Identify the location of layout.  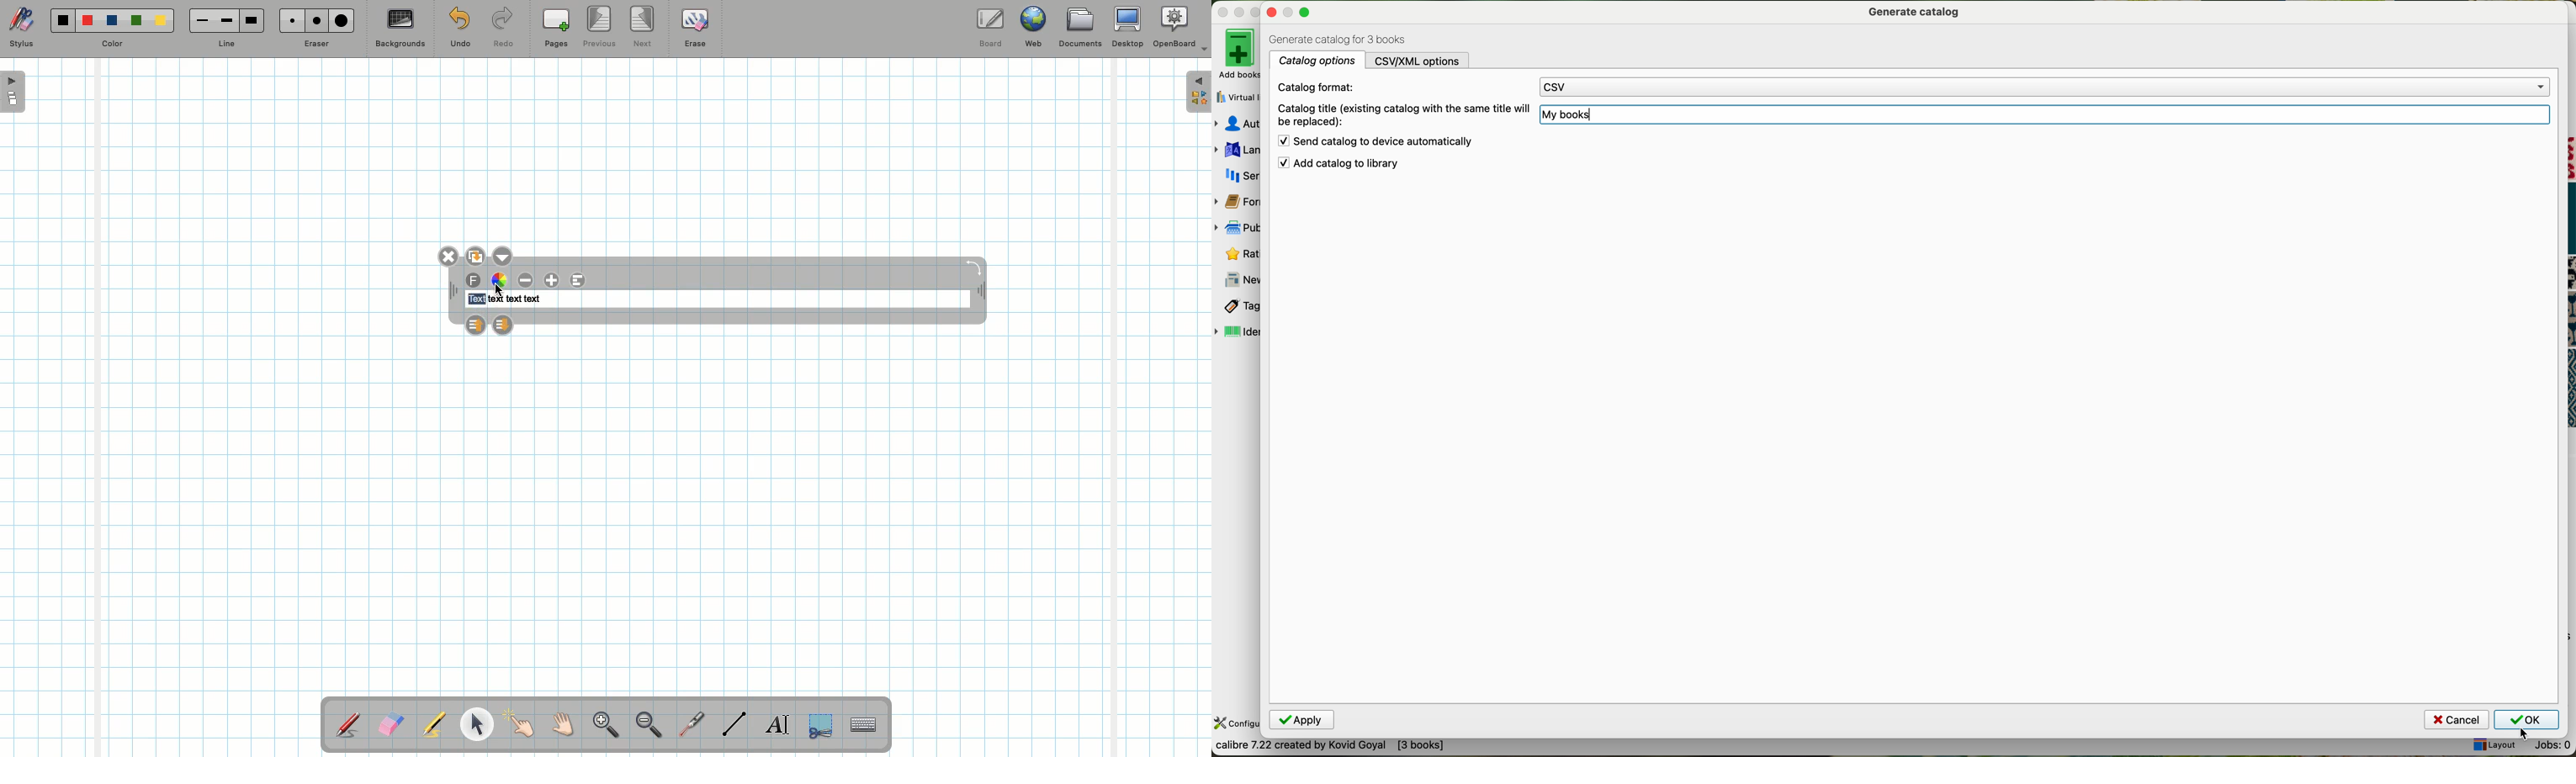
(2492, 744).